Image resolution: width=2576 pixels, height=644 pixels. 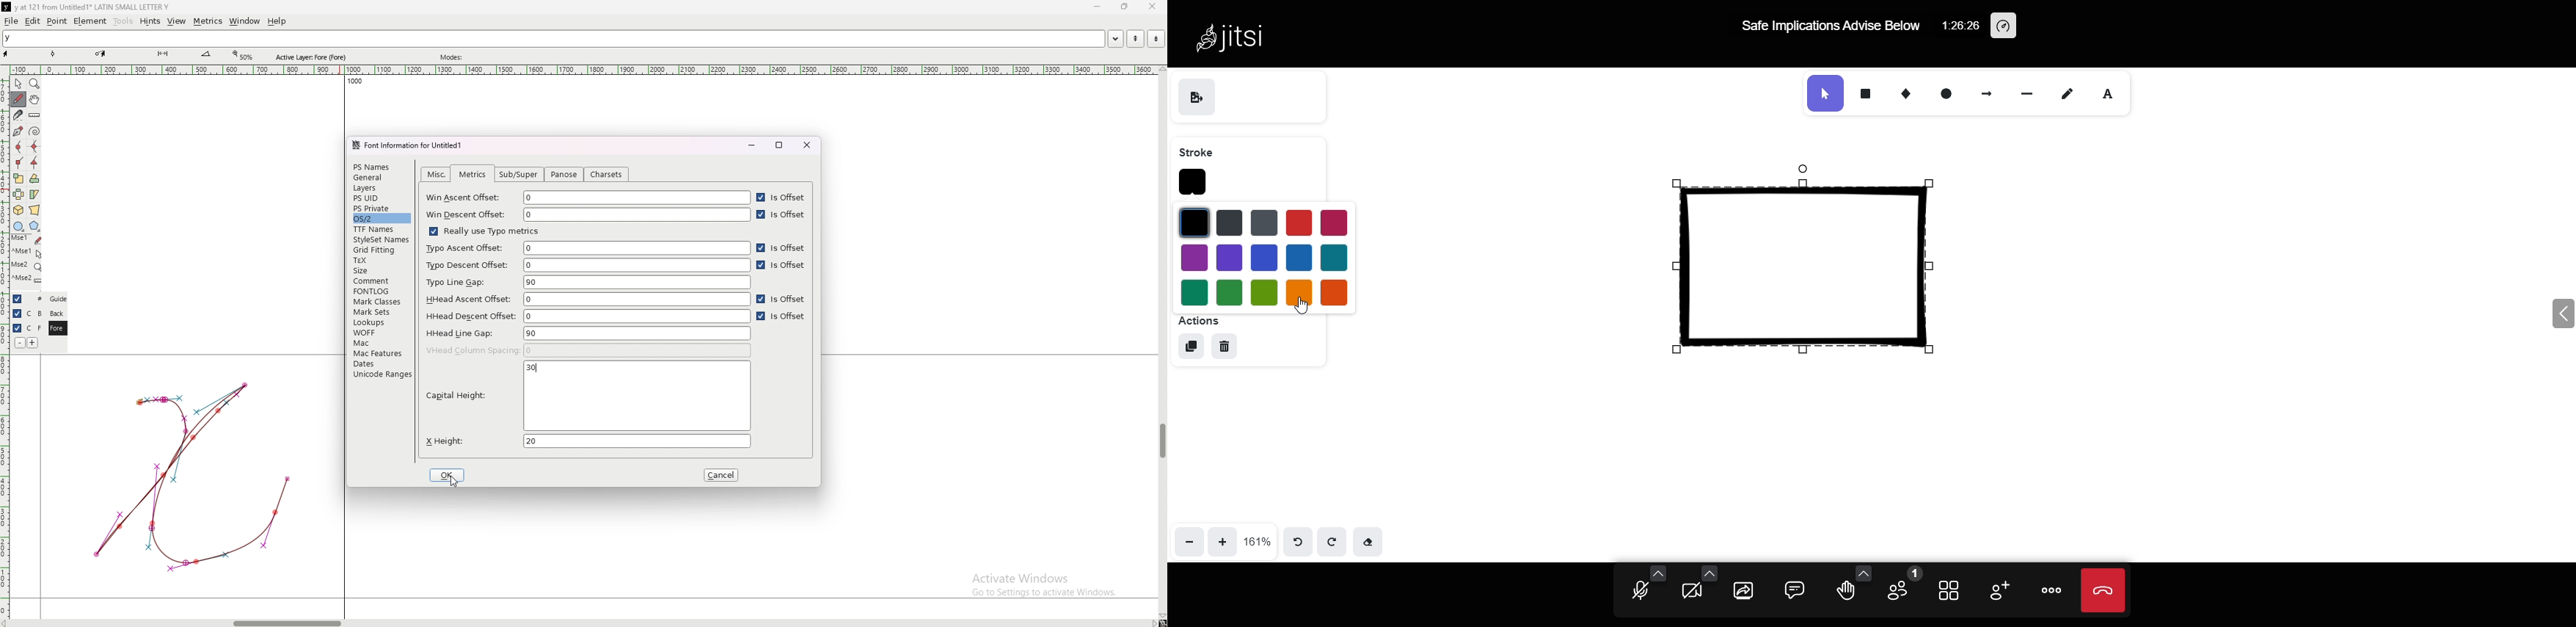 I want to click on comment box, so click(x=1796, y=587).